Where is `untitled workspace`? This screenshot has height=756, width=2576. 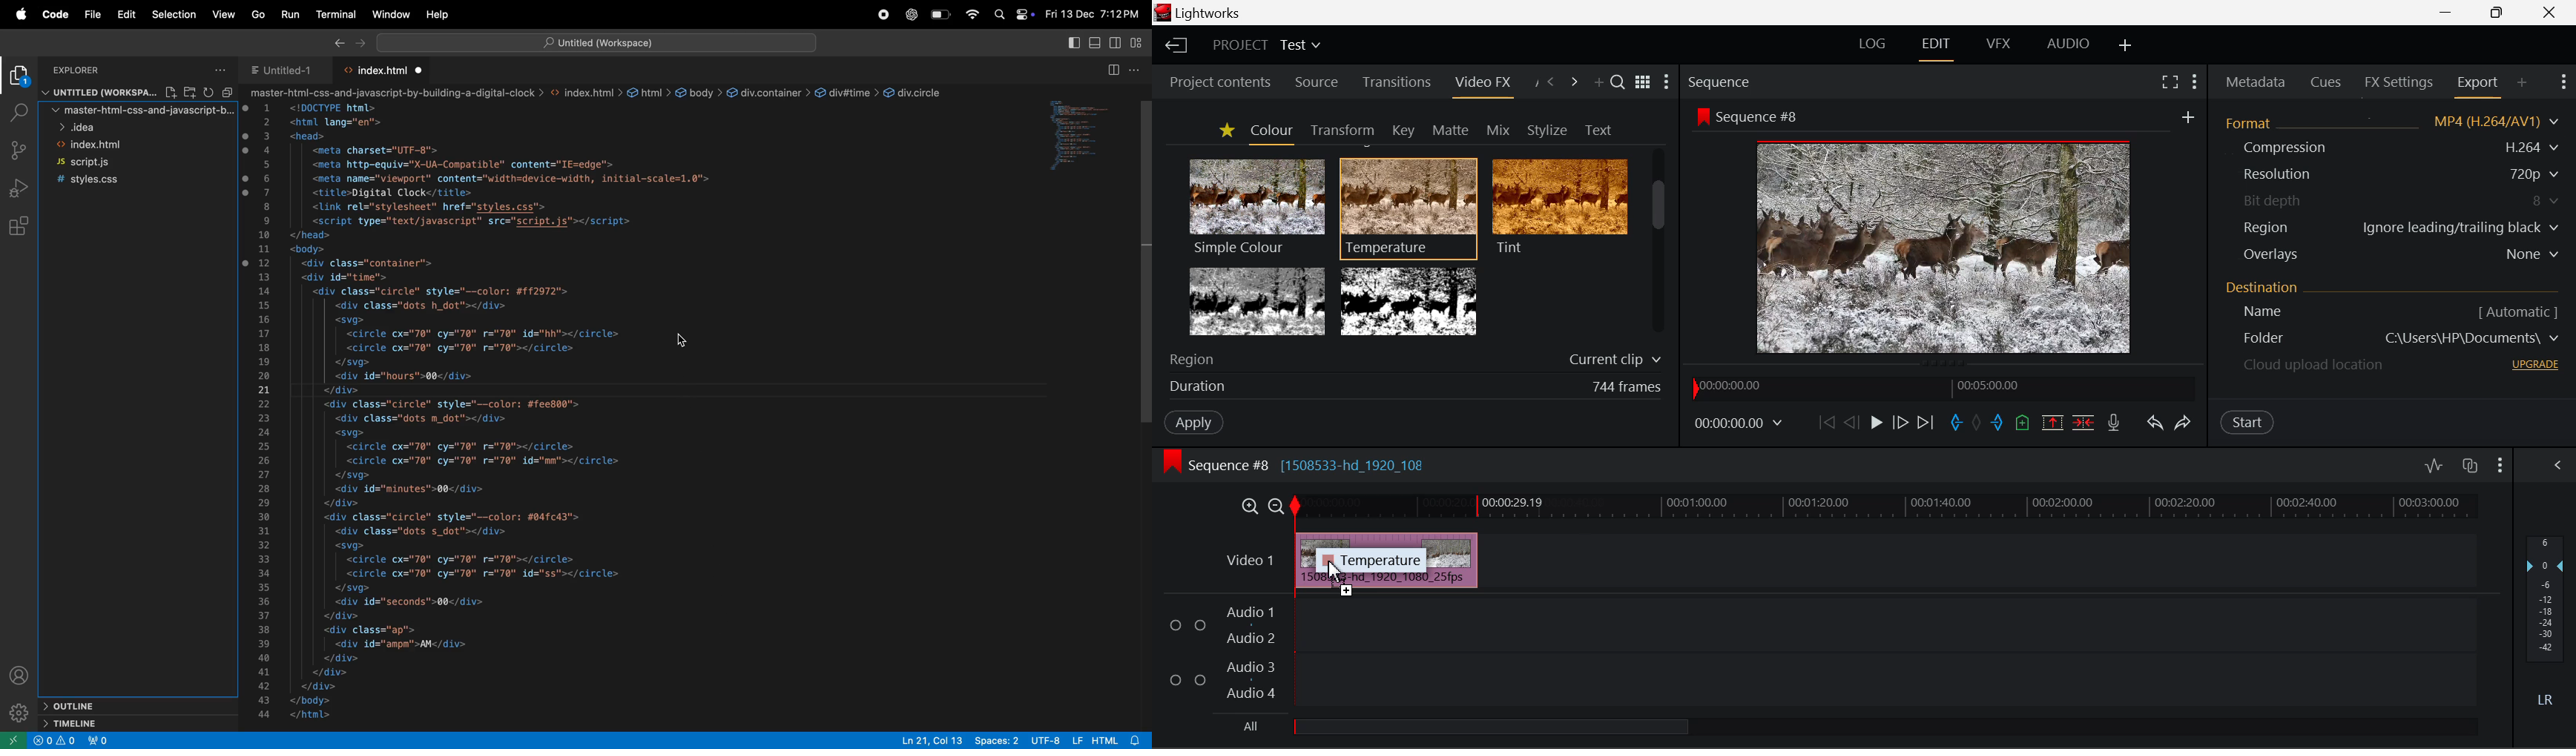
untitled workspace is located at coordinates (596, 42).